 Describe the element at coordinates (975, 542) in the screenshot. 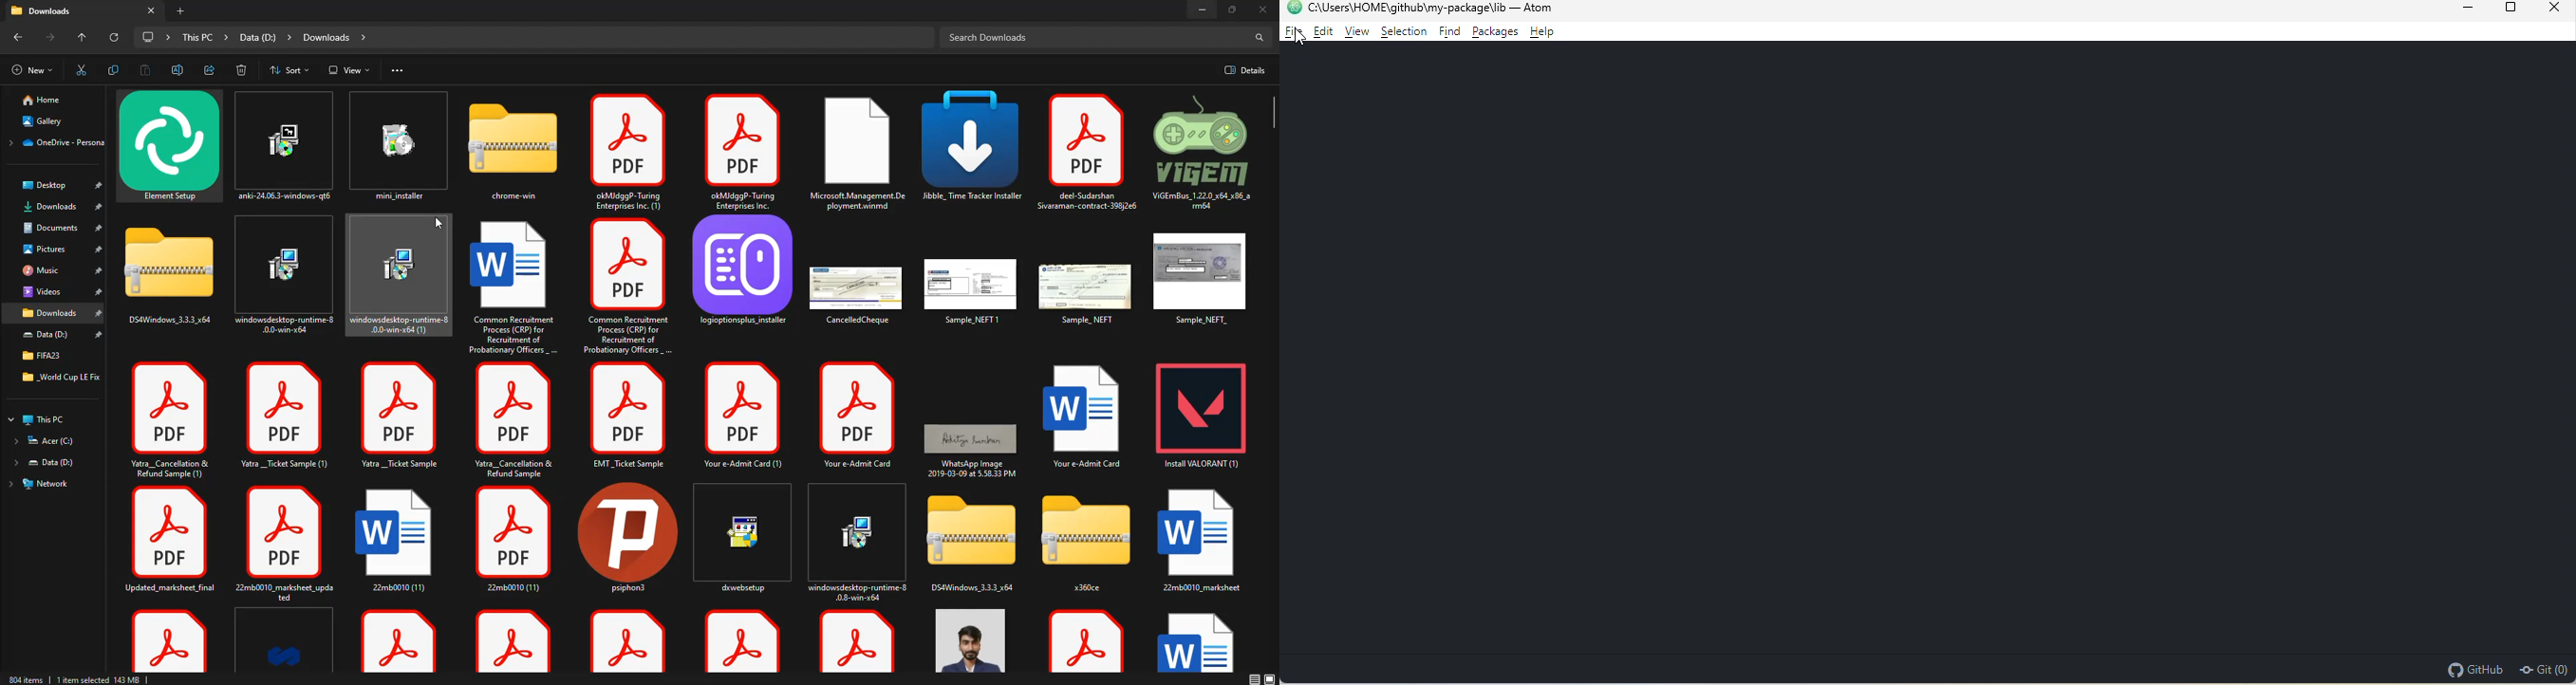

I see `folder` at that location.